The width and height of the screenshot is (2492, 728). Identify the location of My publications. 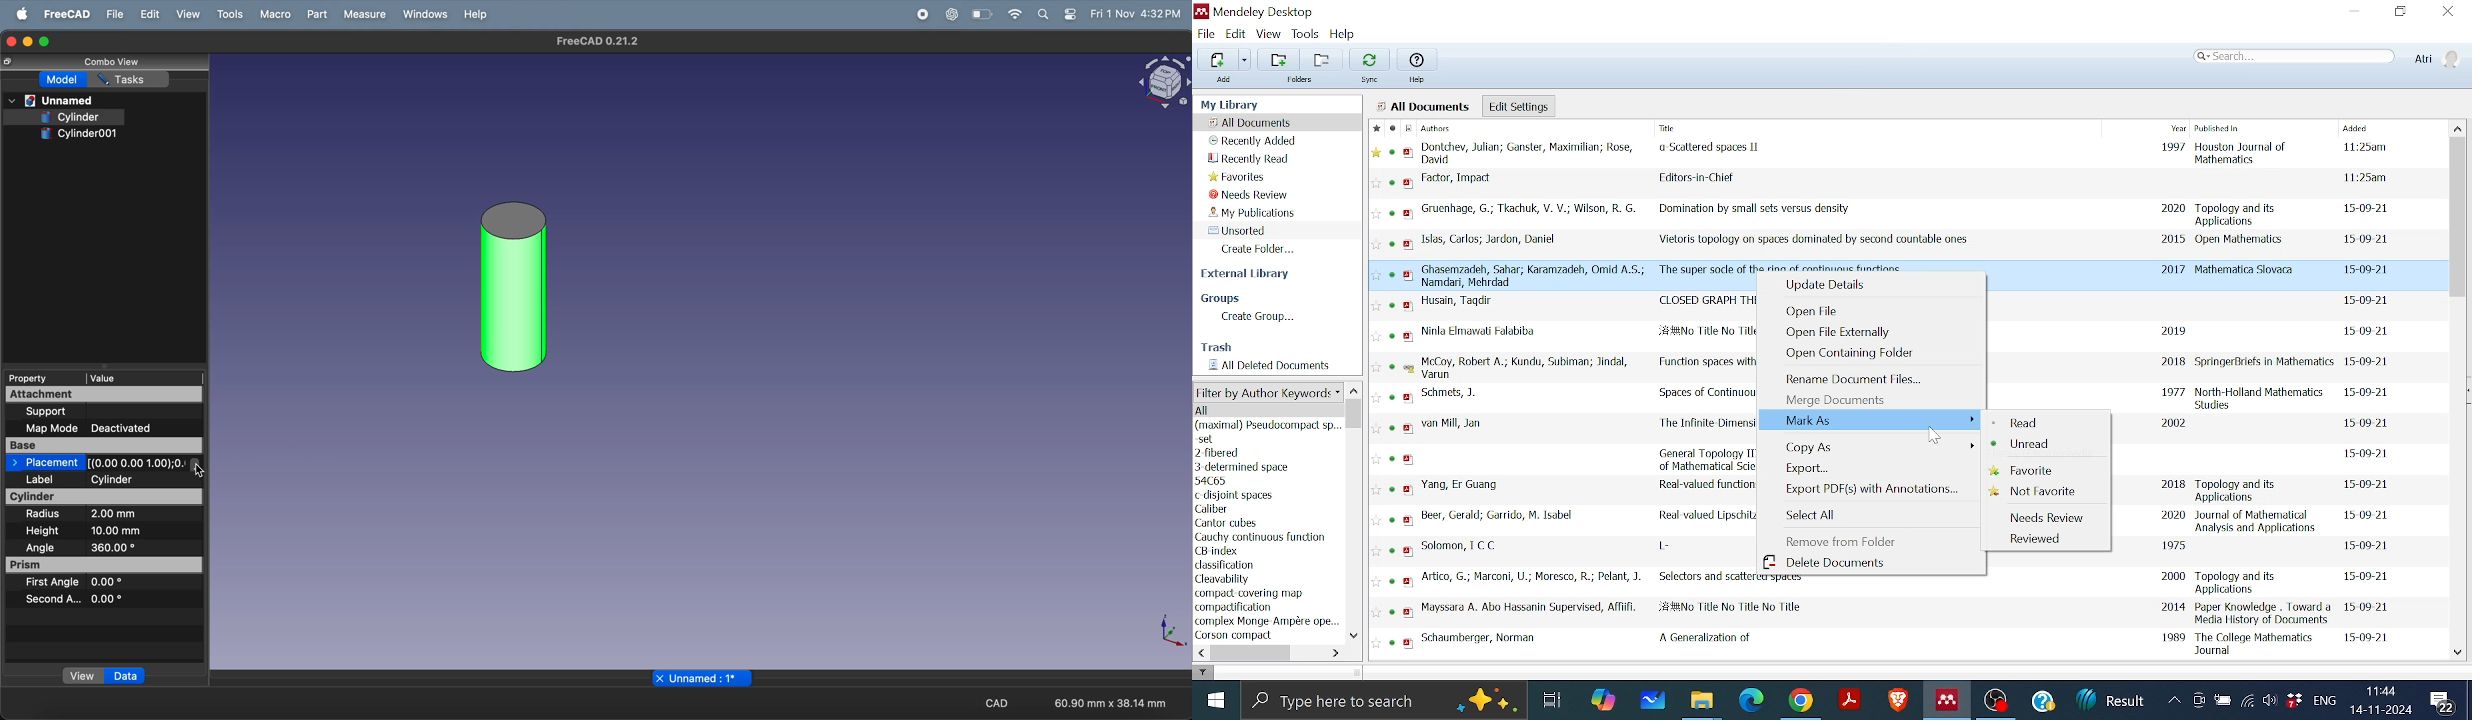
(1255, 213).